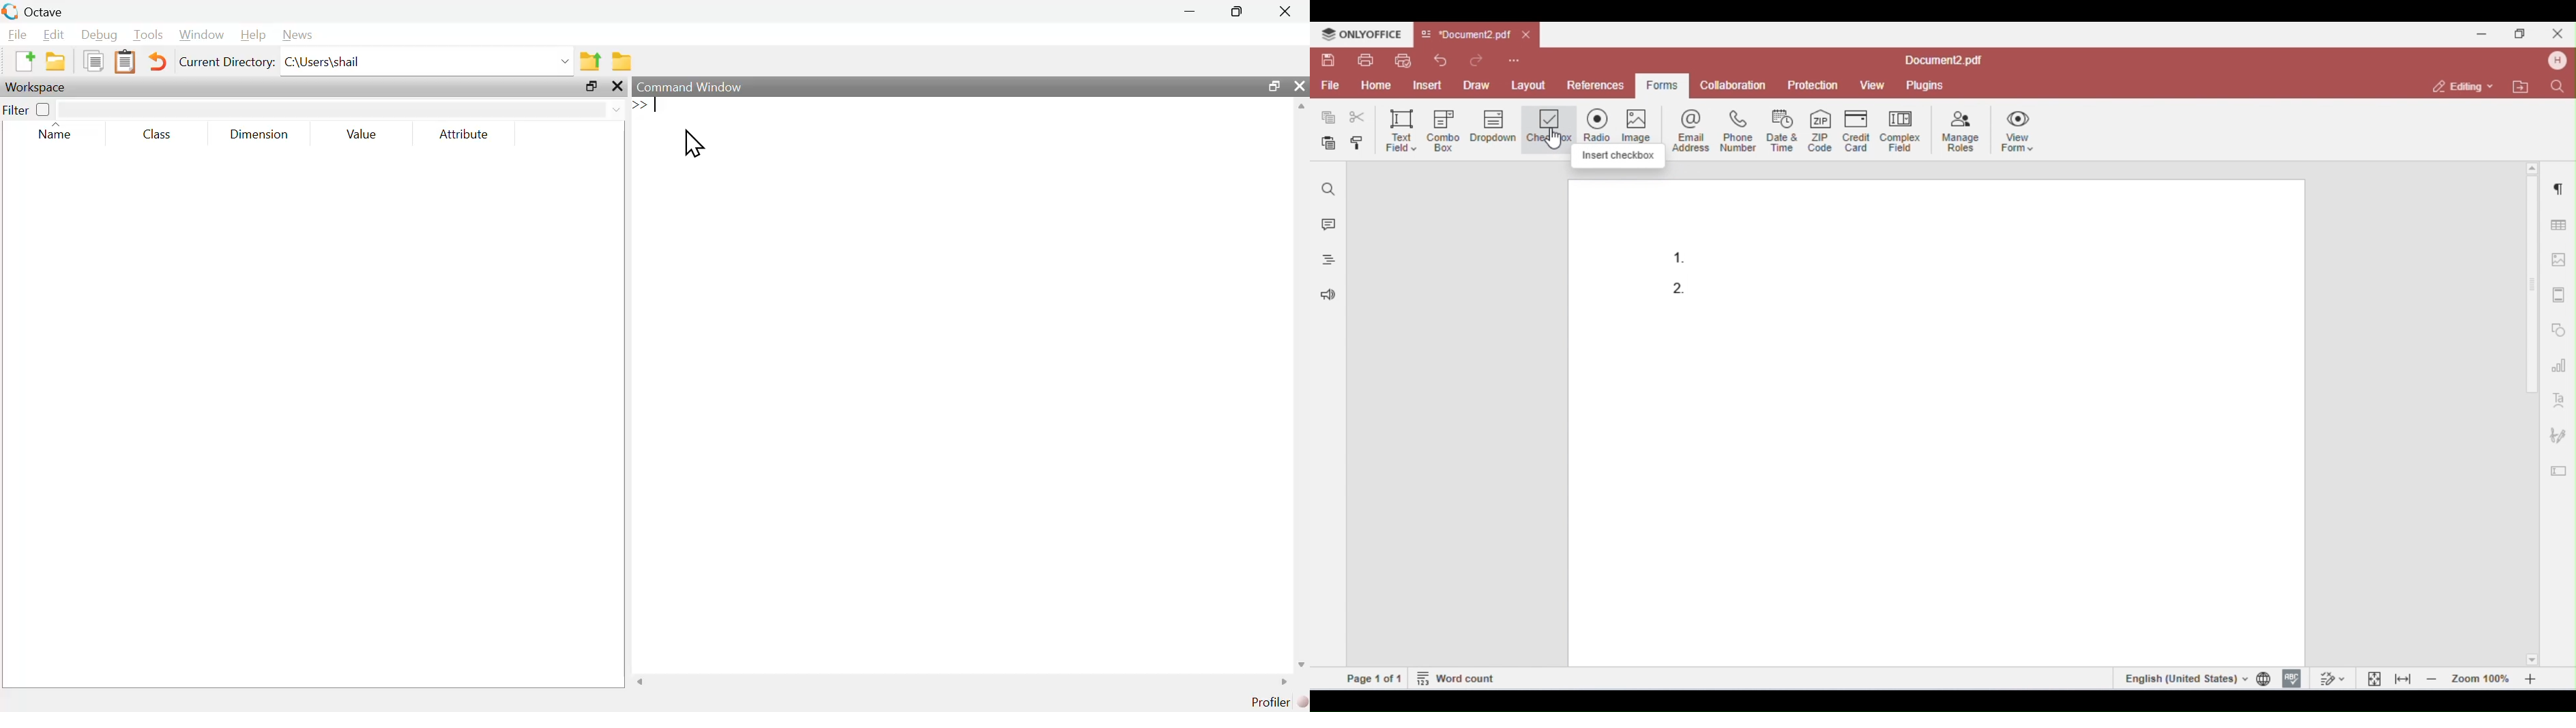  What do you see at coordinates (593, 61) in the screenshot?
I see `parent directory` at bounding box center [593, 61].